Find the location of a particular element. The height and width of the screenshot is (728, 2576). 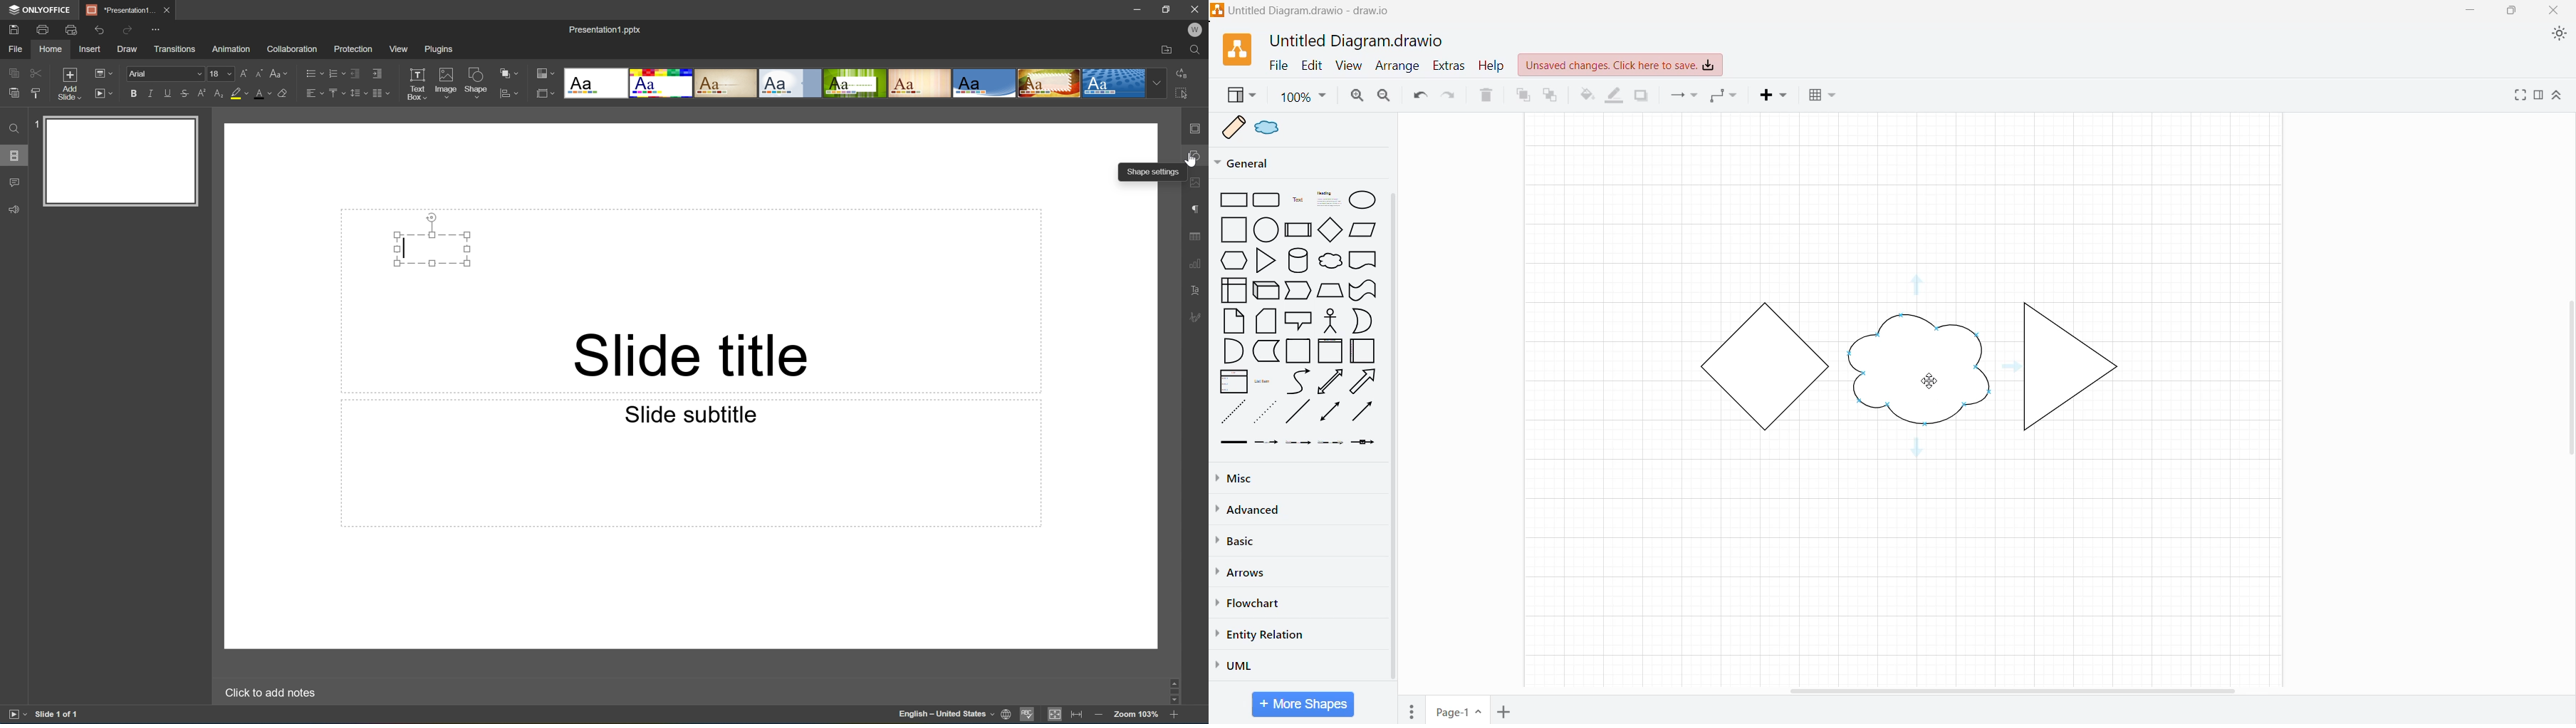

Canvas area is located at coordinates (1905, 554).